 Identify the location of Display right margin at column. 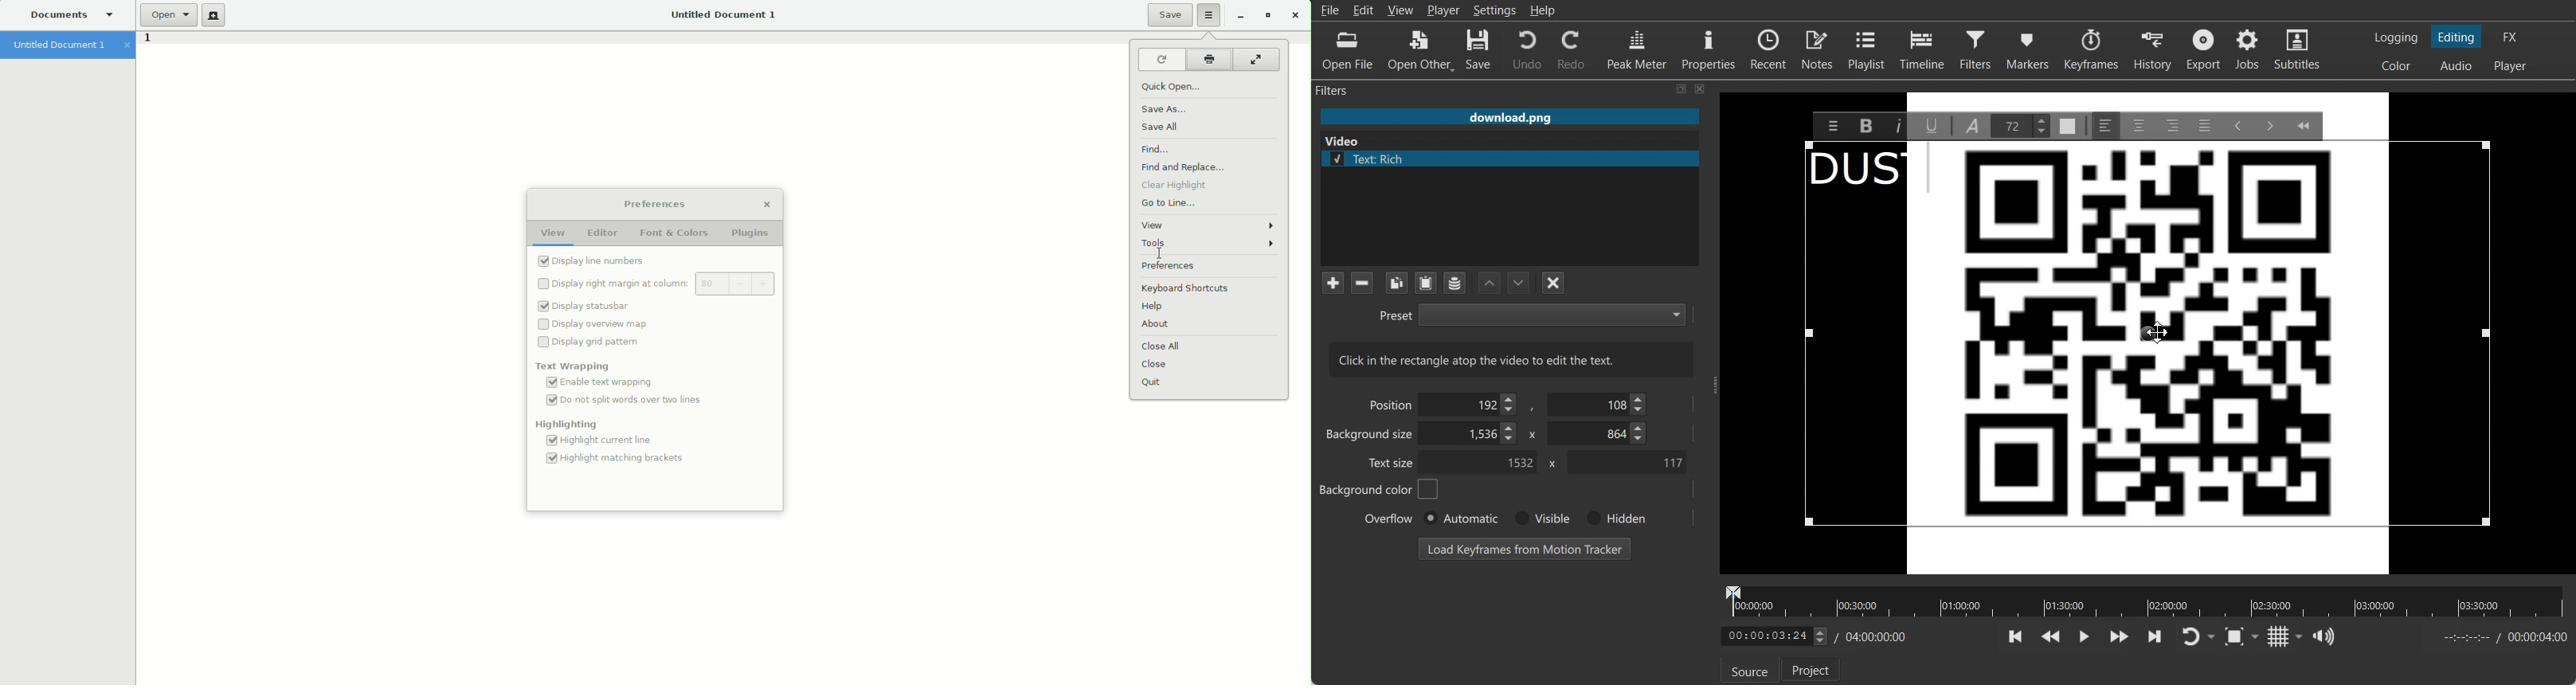
(614, 282).